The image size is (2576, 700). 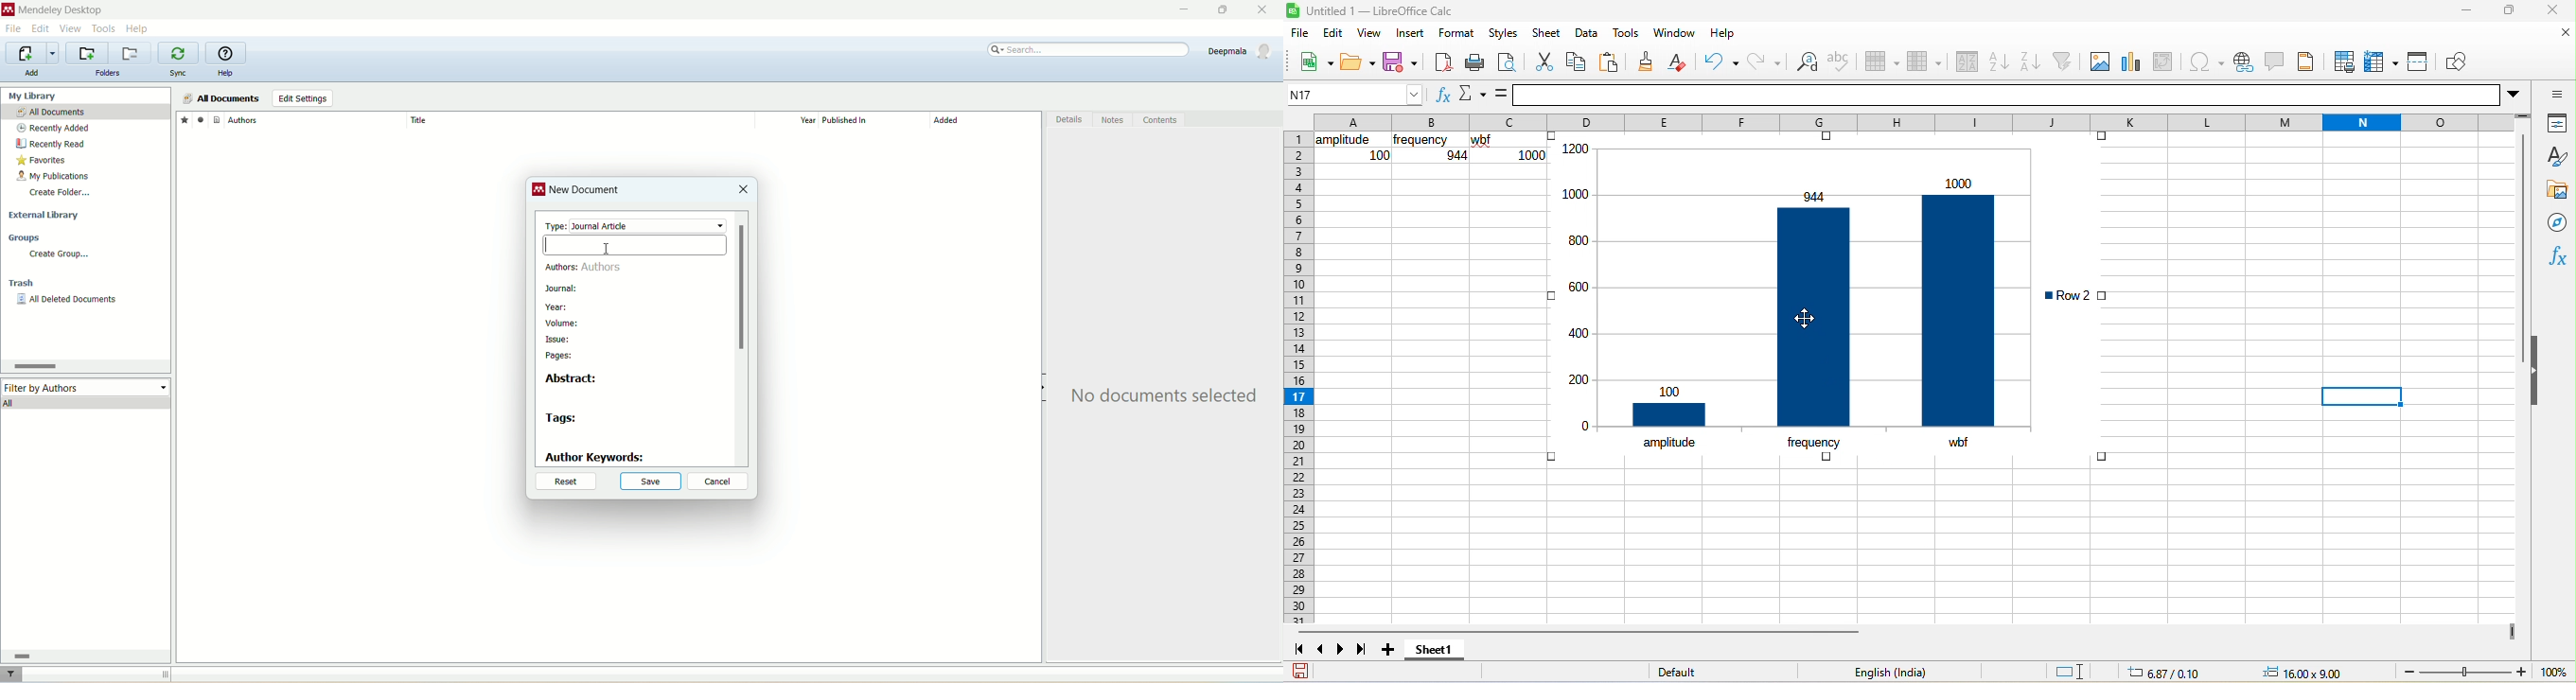 I want to click on wbf, so click(x=1957, y=443).